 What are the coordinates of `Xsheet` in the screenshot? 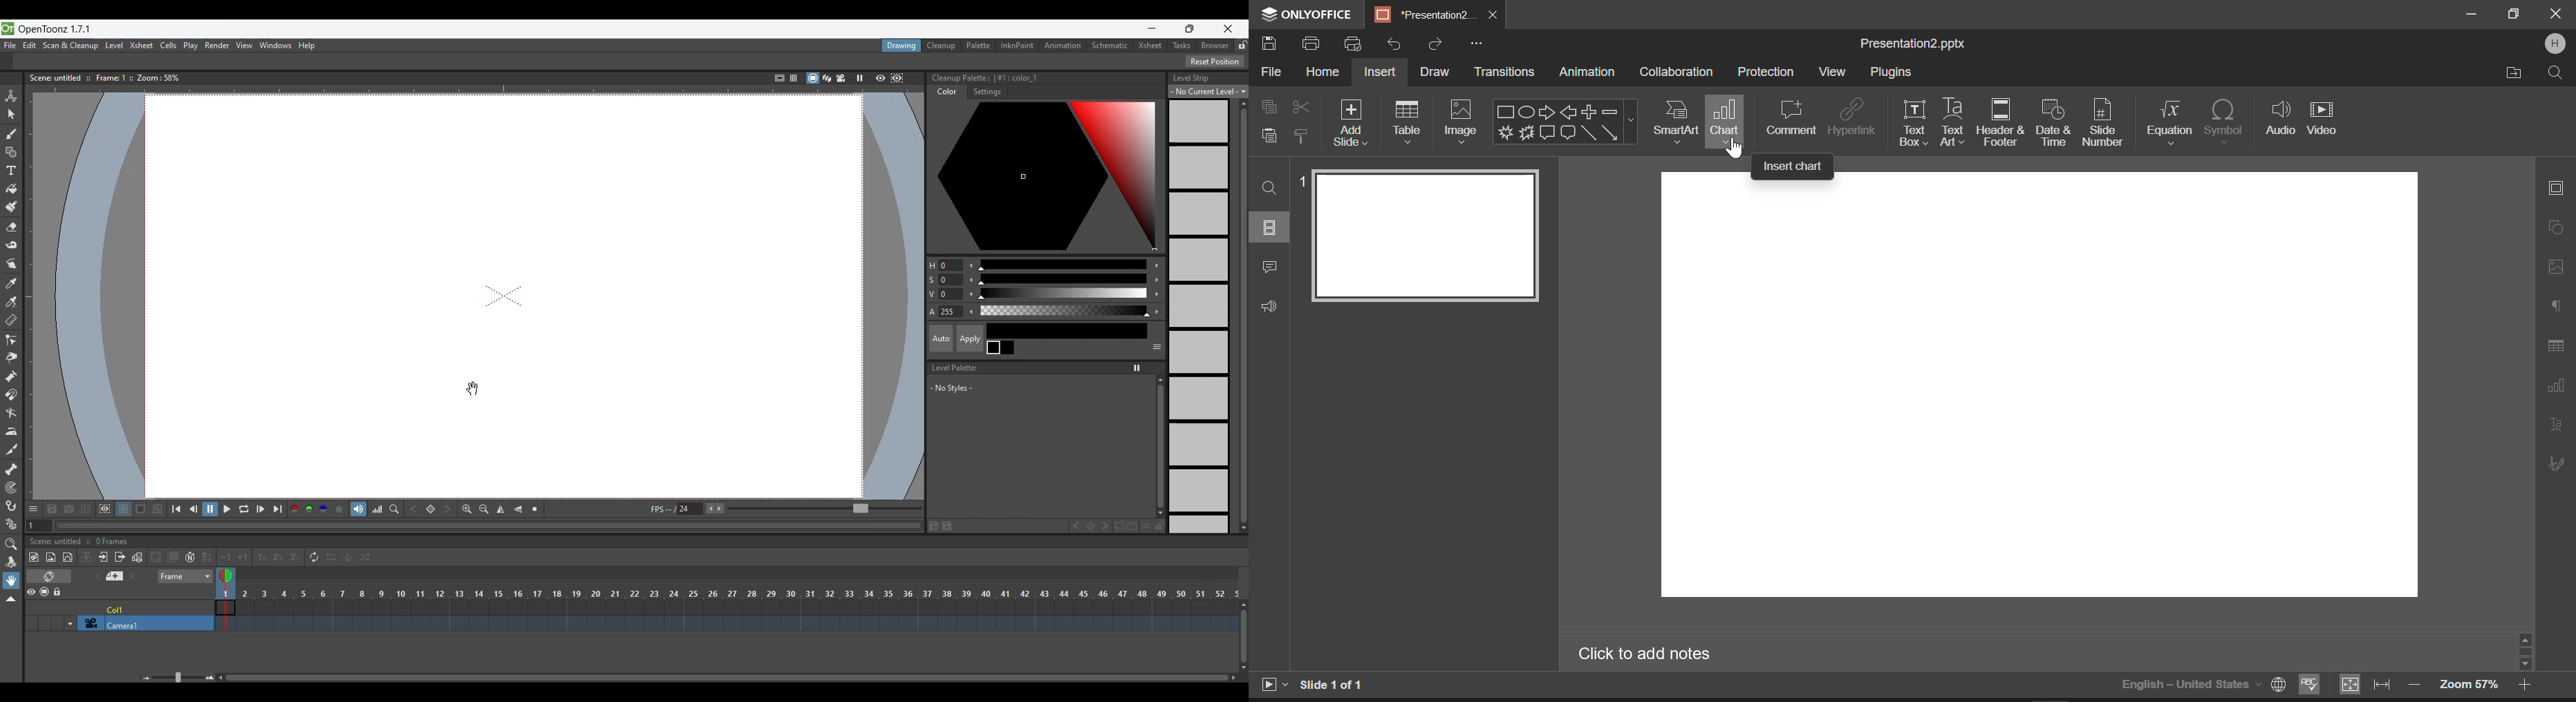 It's located at (1150, 46).